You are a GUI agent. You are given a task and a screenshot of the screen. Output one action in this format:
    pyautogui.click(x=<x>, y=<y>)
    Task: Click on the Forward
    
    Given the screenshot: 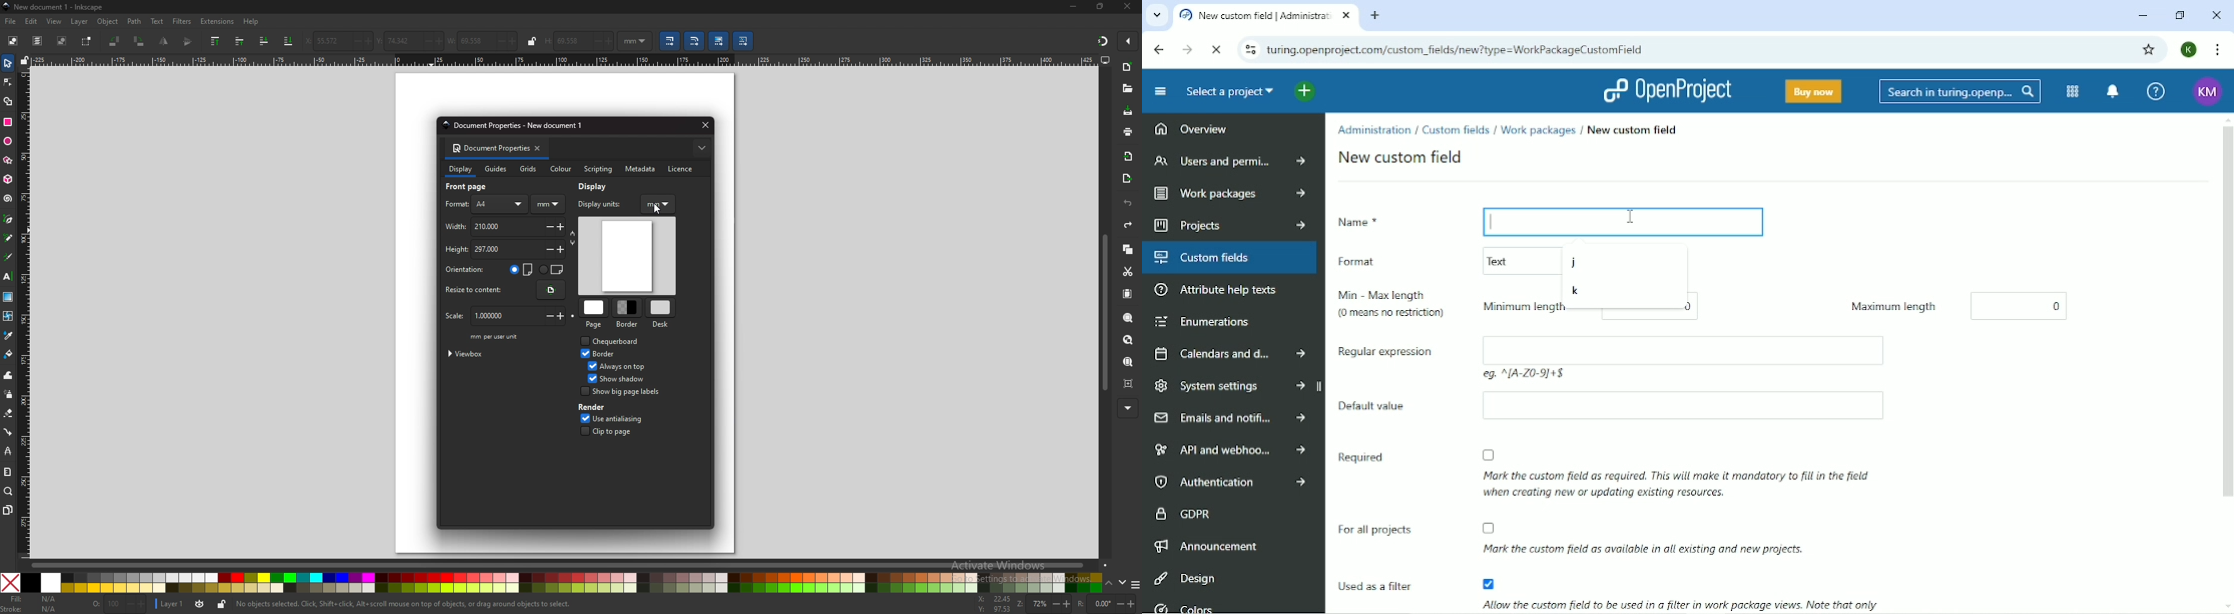 What is the action you would take?
    pyautogui.click(x=1187, y=49)
    